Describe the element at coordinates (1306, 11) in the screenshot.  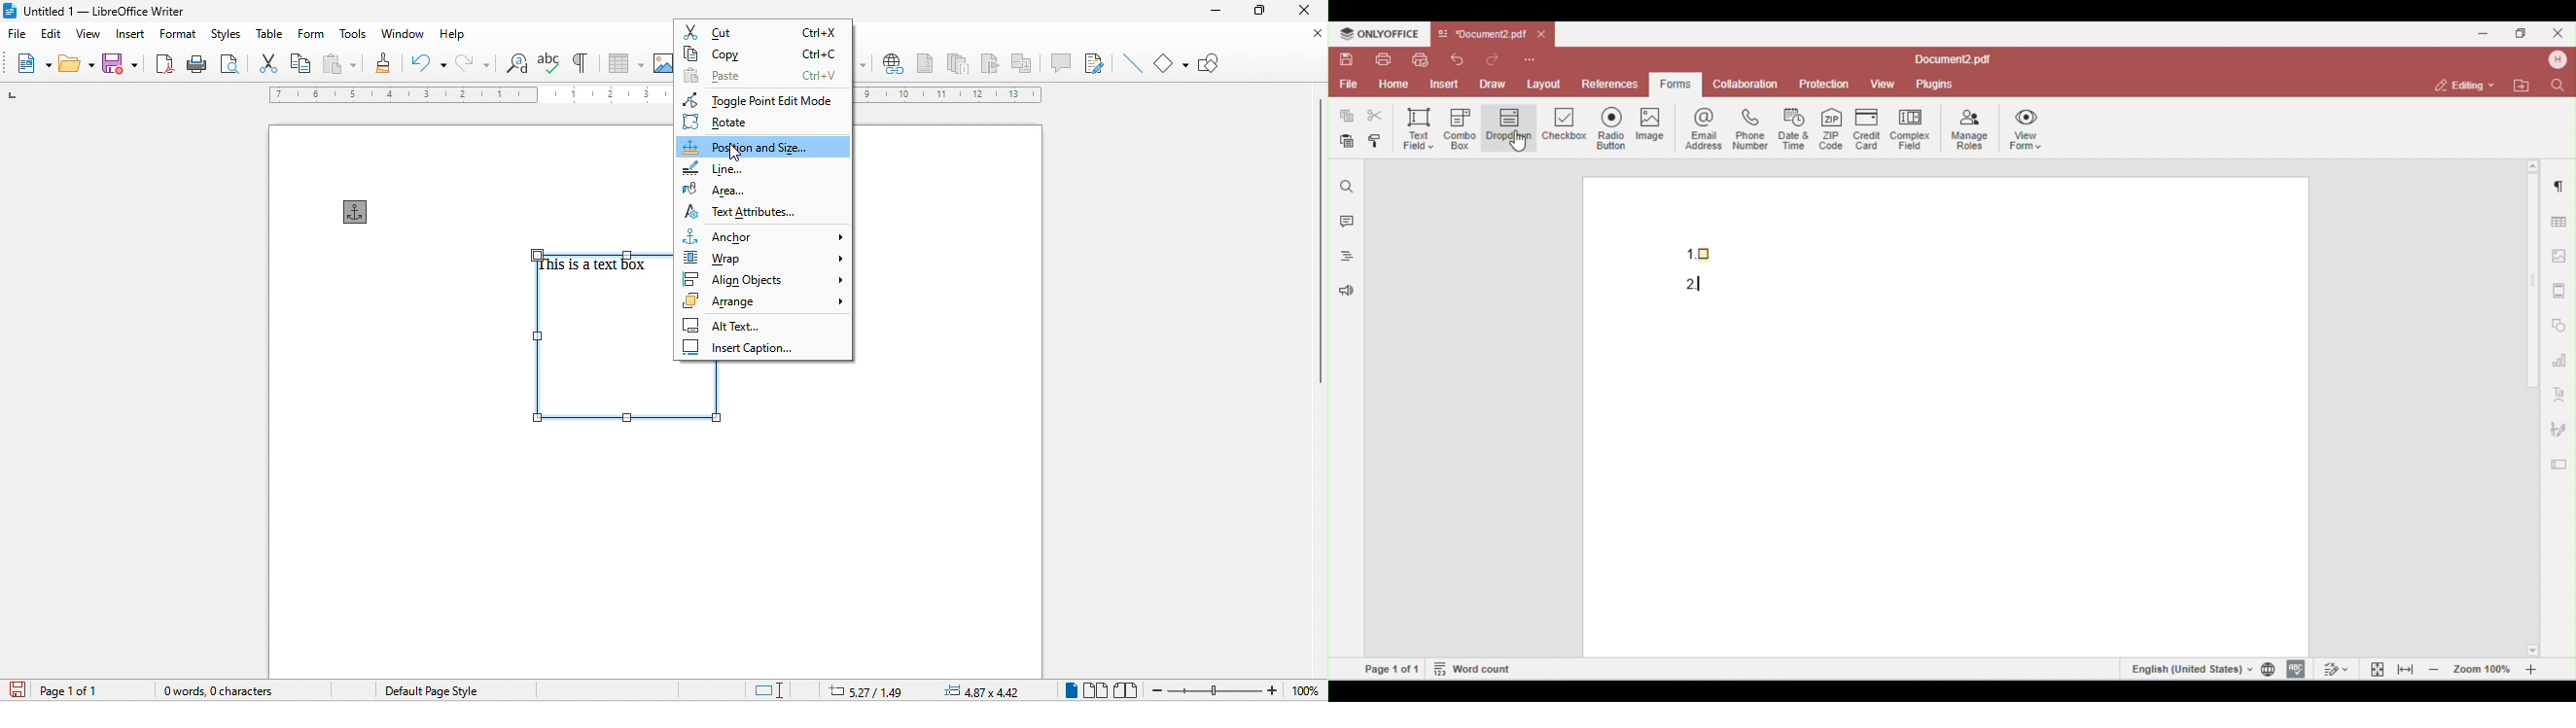
I see `close` at that location.